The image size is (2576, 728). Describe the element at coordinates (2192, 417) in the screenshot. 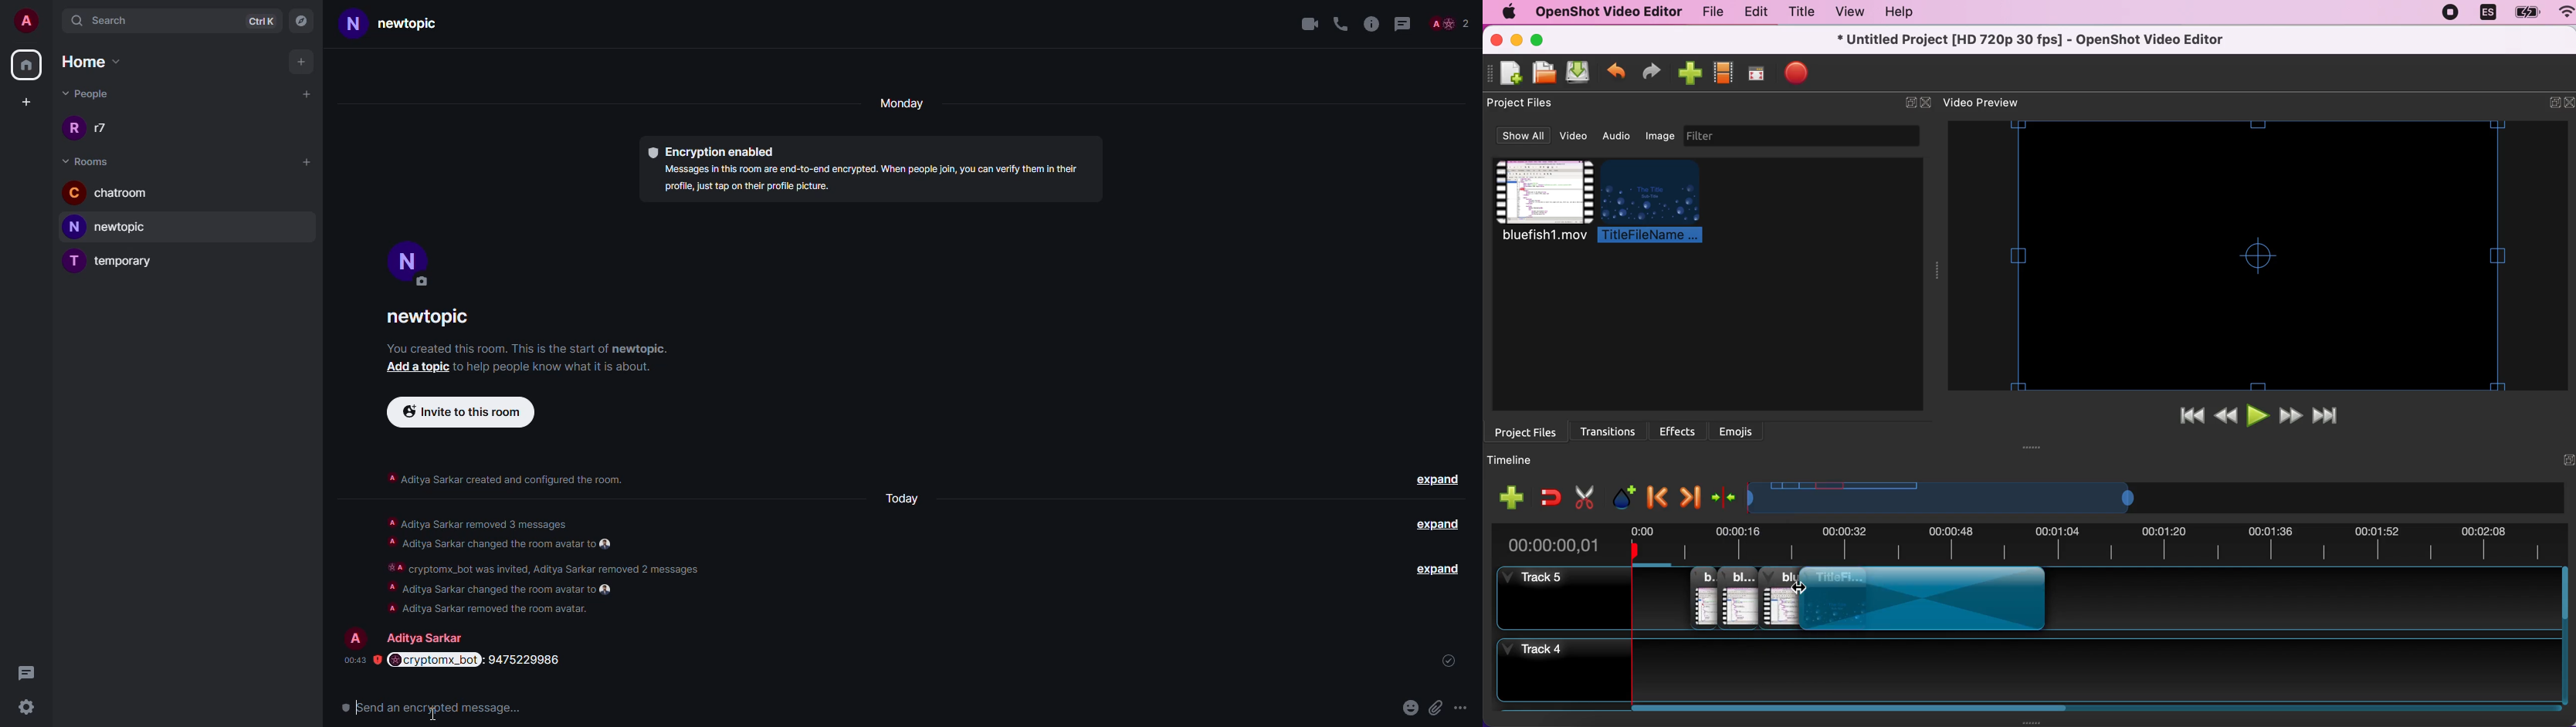

I see `jump to start` at that location.